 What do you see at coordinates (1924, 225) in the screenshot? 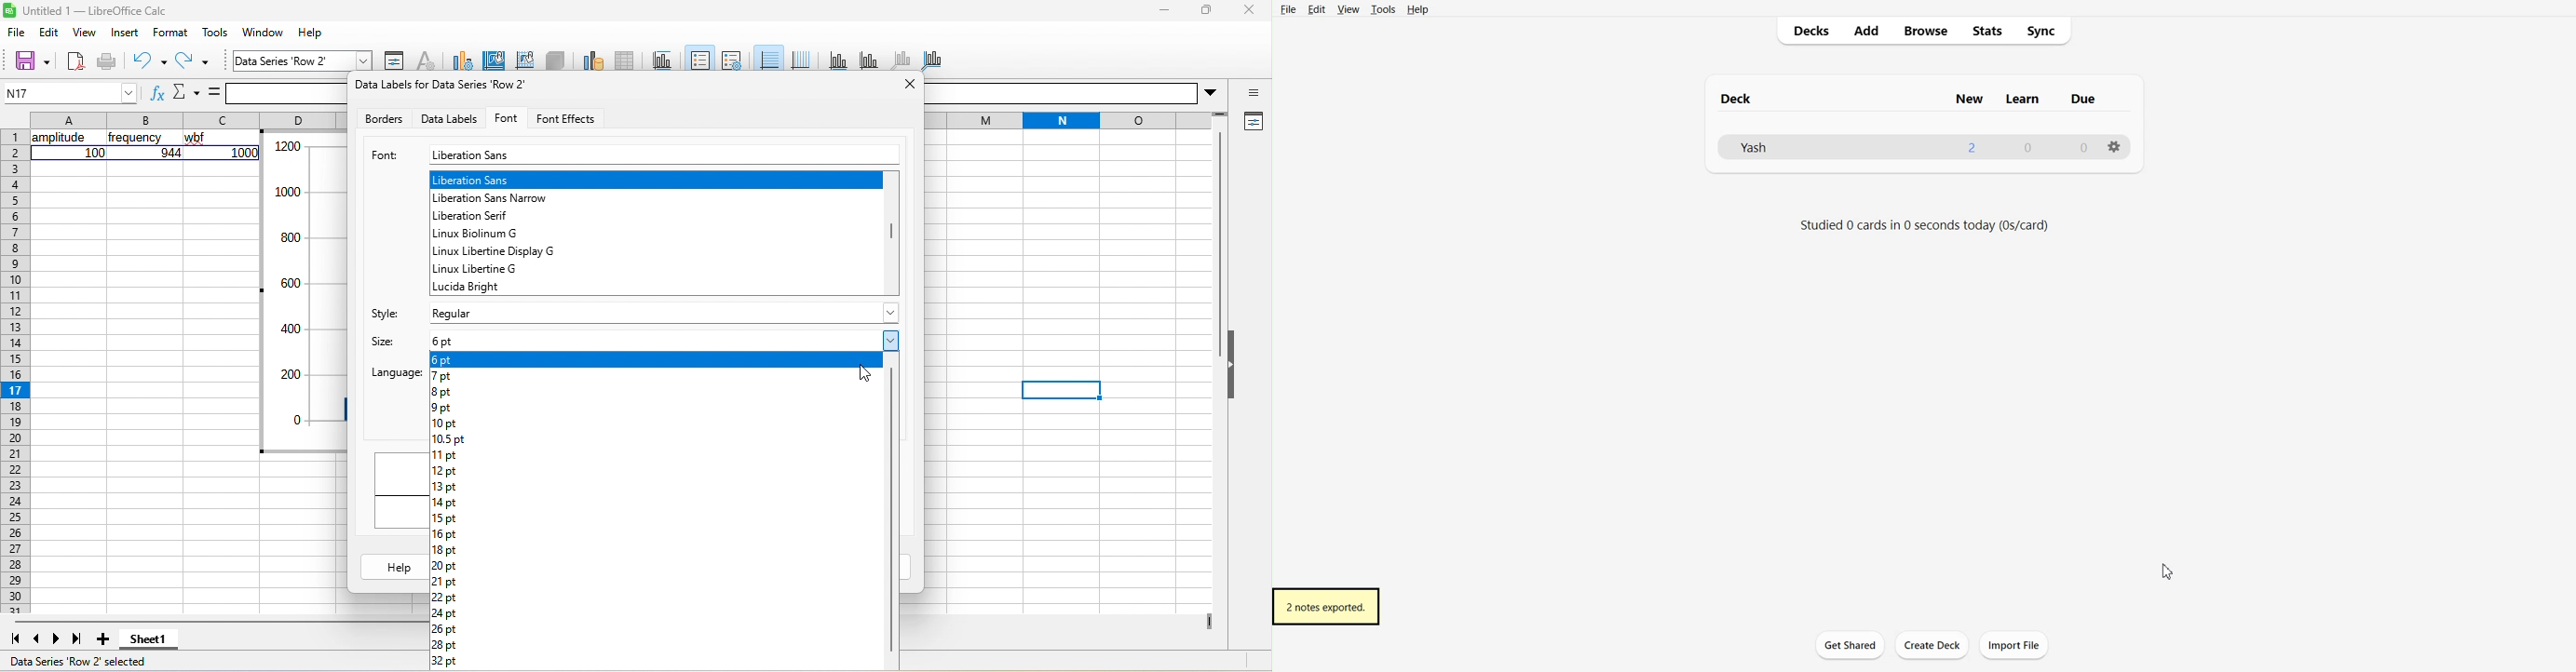
I see `studied 0 cards in 0 seconds (0s/card)` at bounding box center [1924, 225].